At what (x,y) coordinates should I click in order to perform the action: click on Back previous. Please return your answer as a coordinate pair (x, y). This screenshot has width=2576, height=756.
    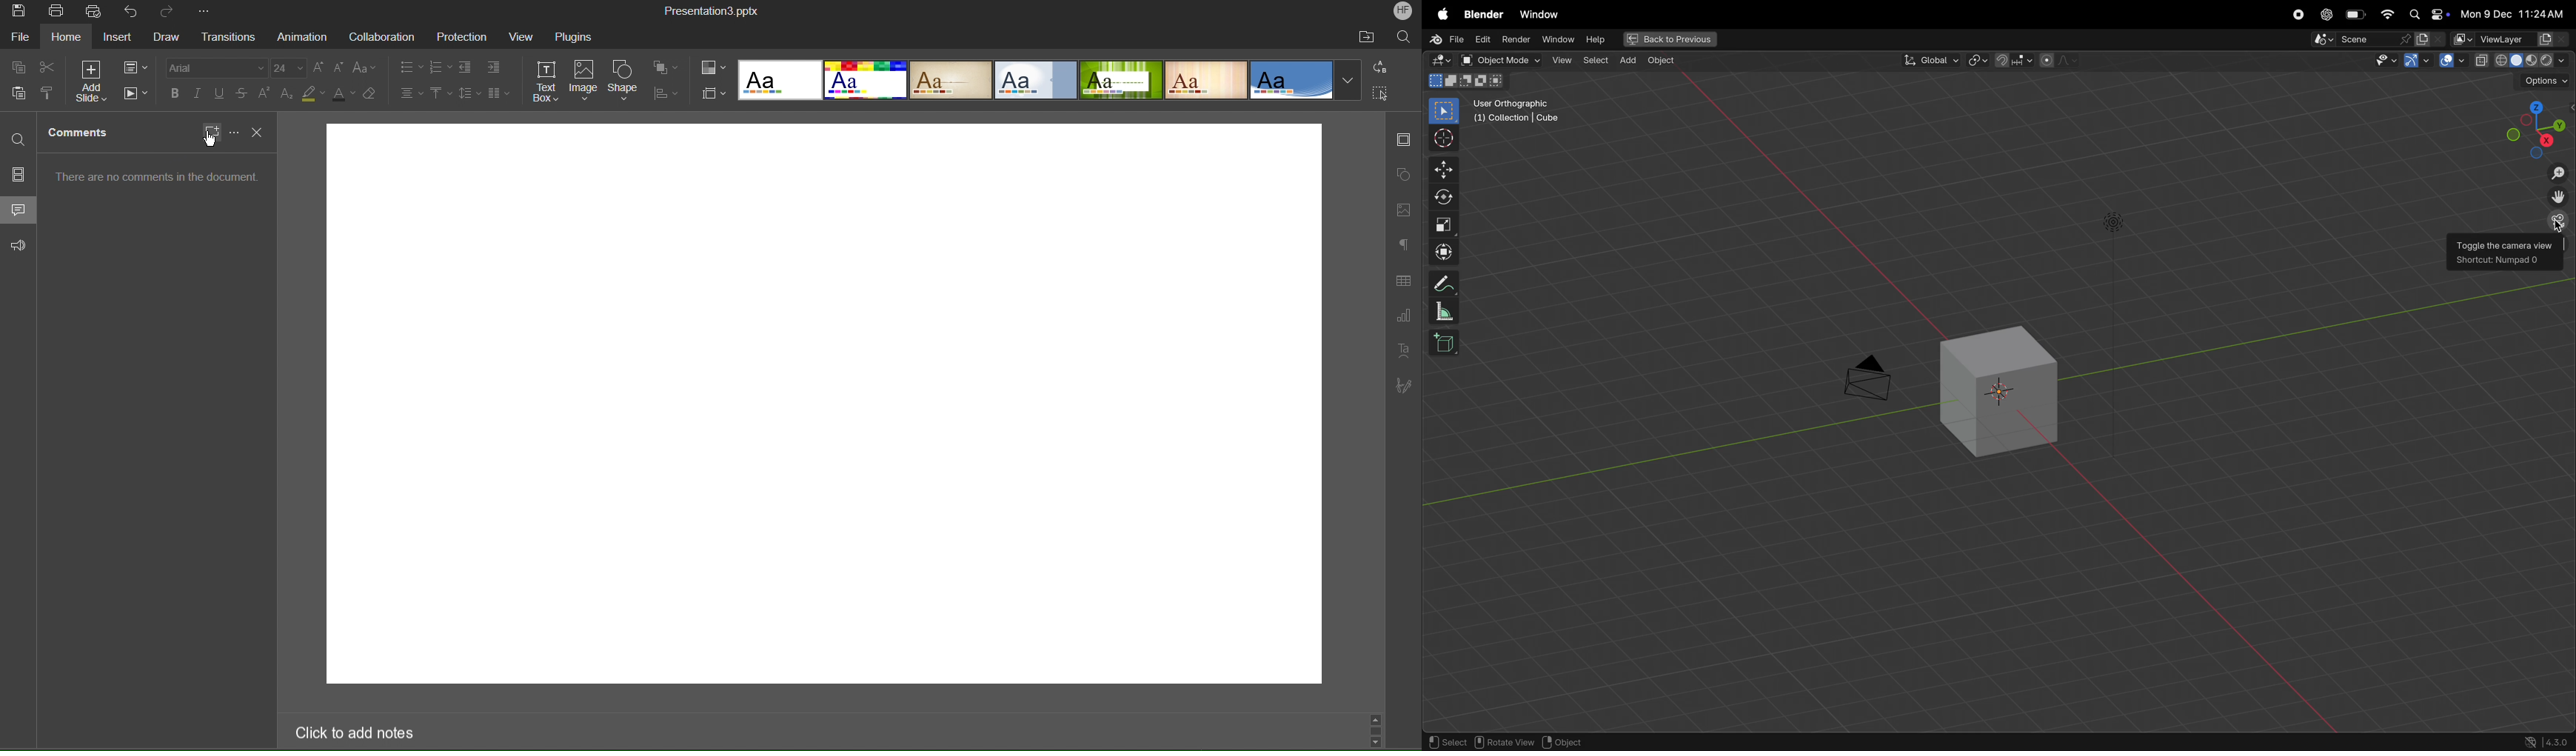
    Looking at the image, I should click on (1669, 38).